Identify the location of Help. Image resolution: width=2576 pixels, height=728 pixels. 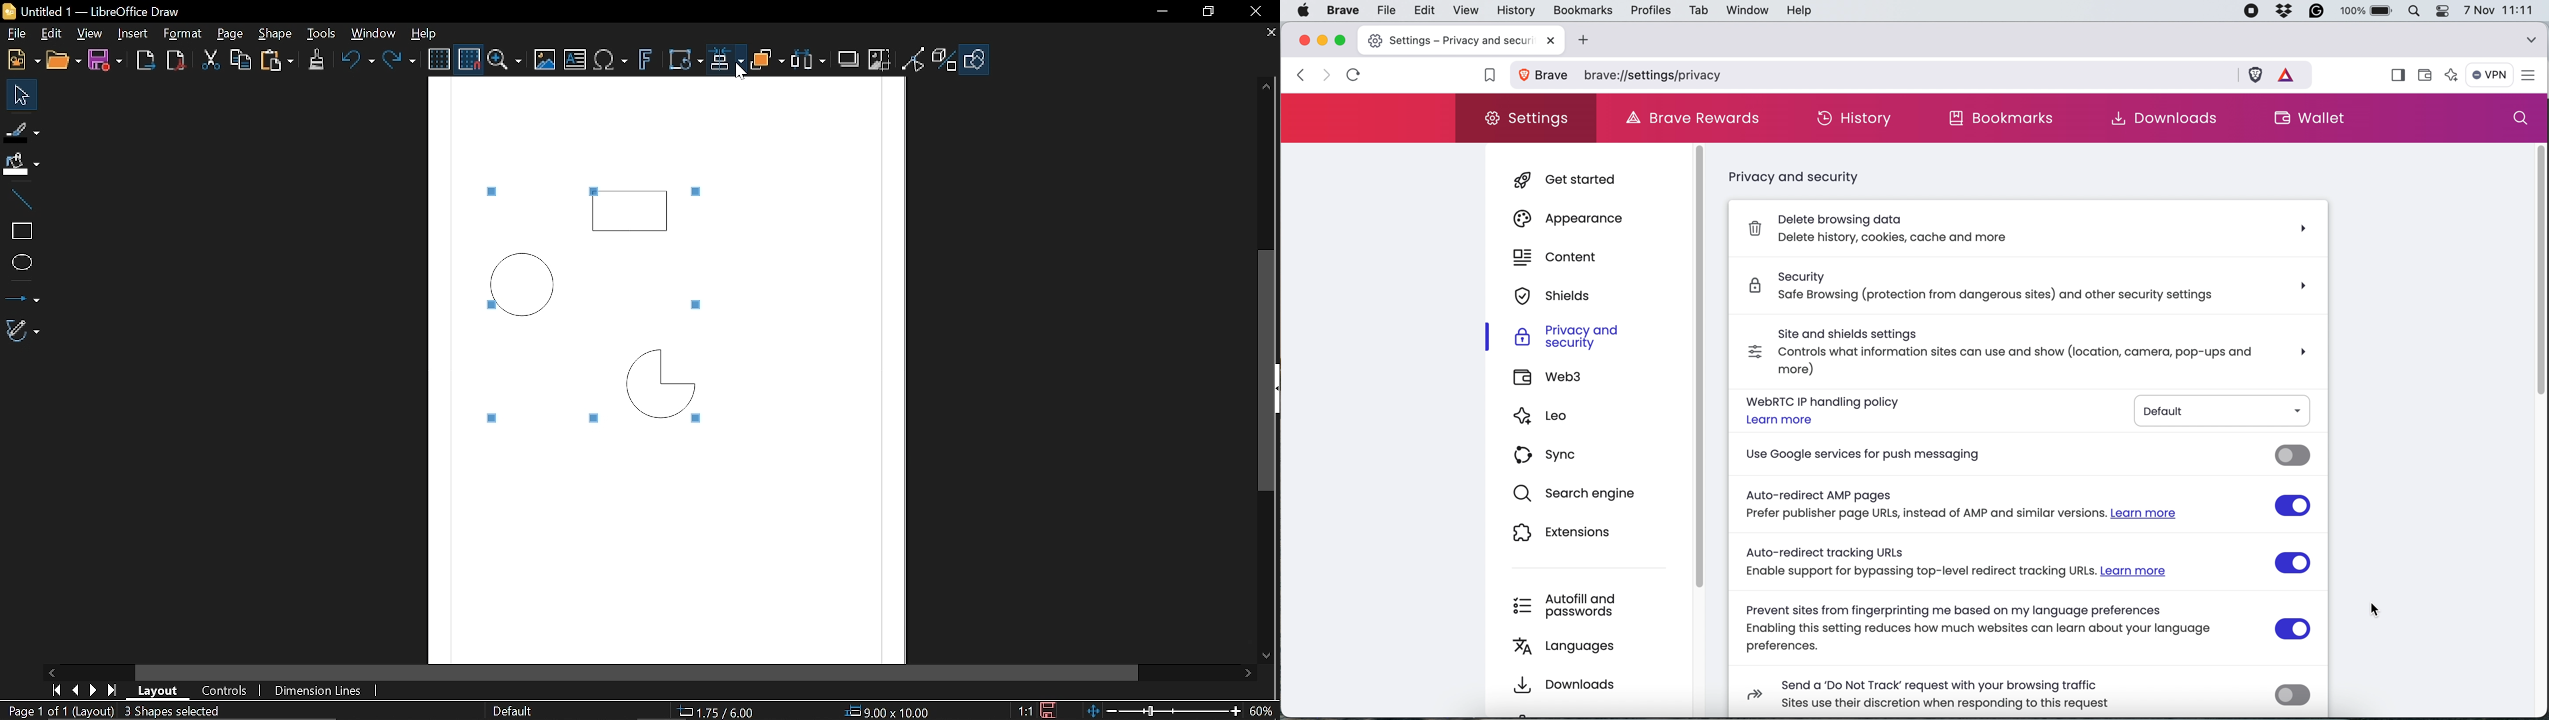
(421, 34).